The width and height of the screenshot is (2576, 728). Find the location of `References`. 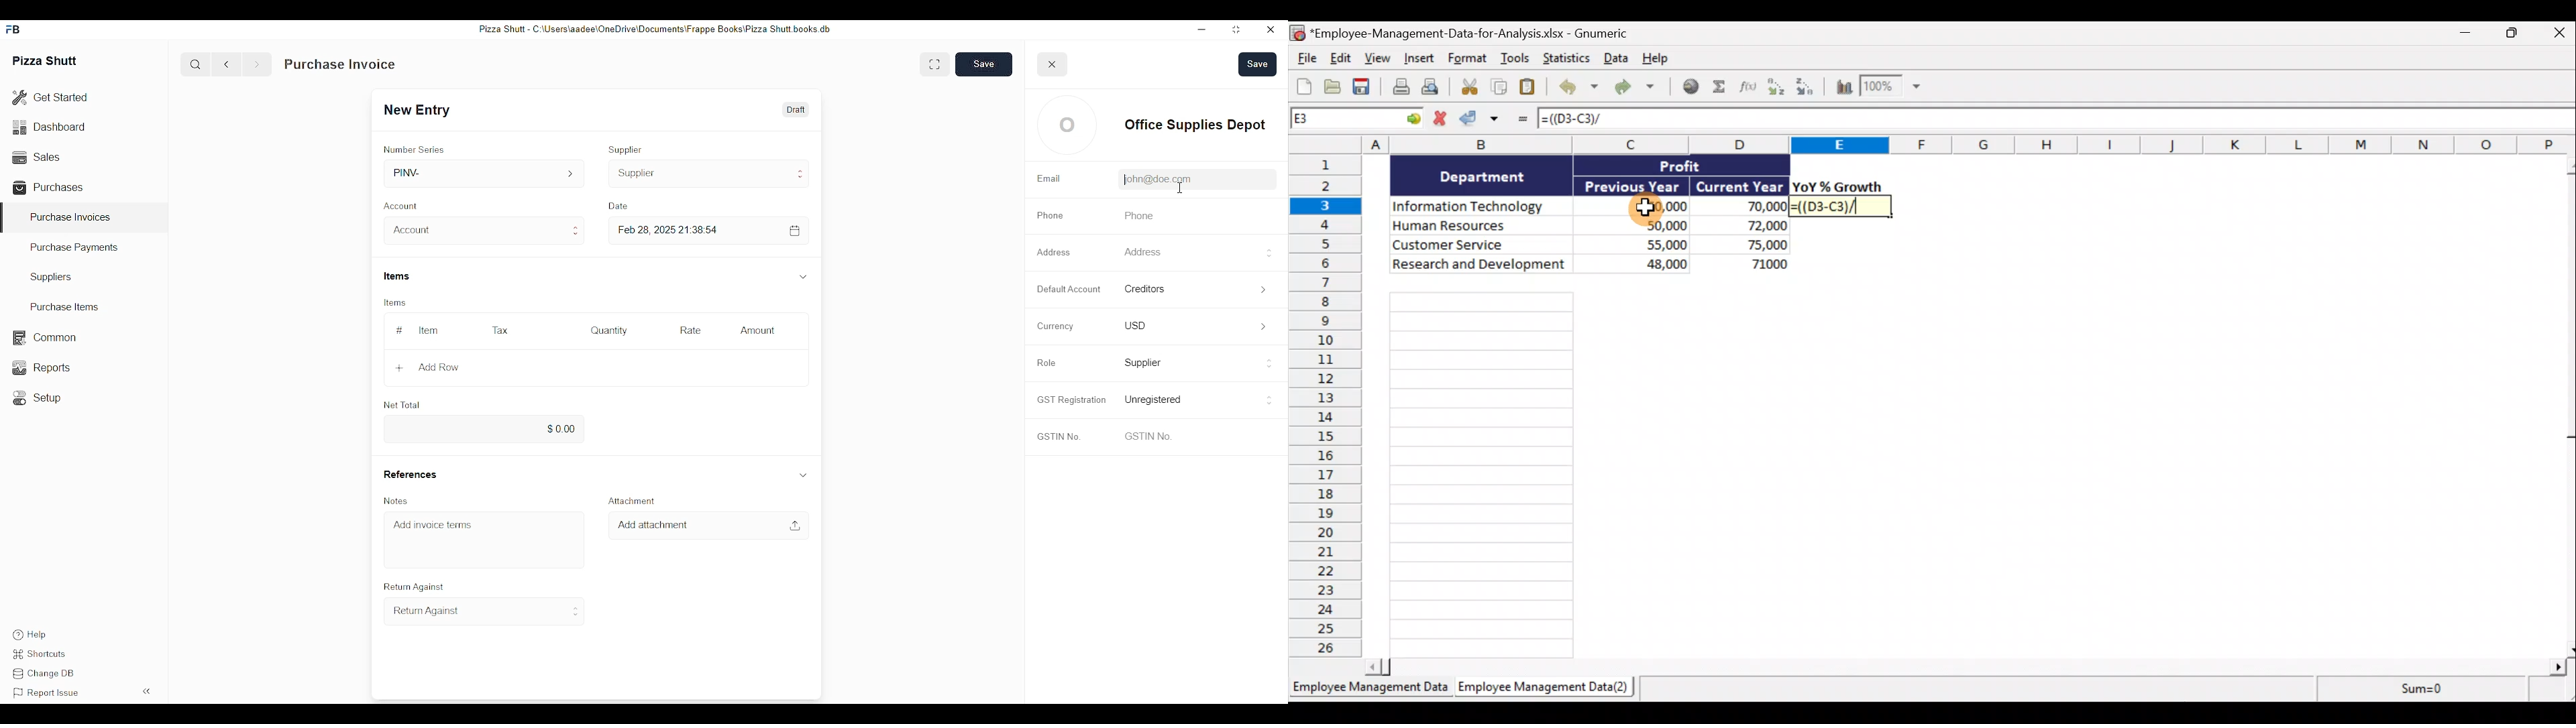

References is located at coordinates (409, 474).